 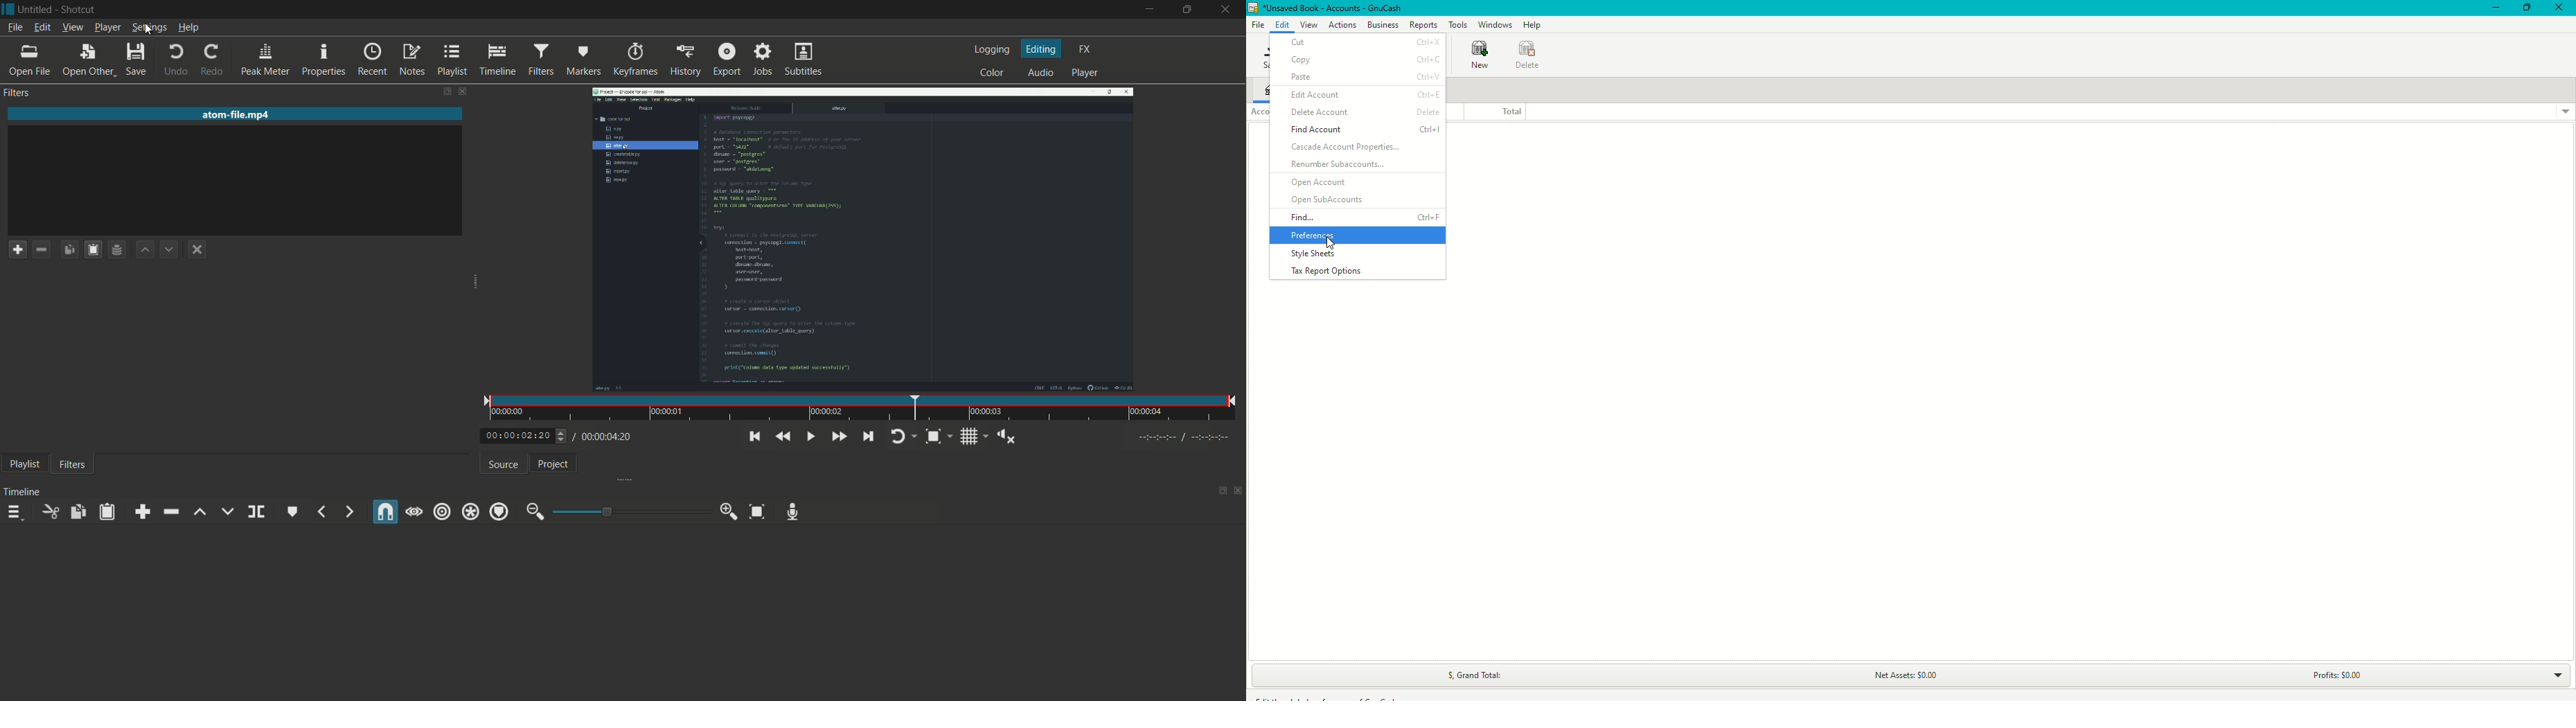 What do you see at coordinates (1325, 8) in the screenshot?
I see `GnuCash` at bounding box center [1325, 8].